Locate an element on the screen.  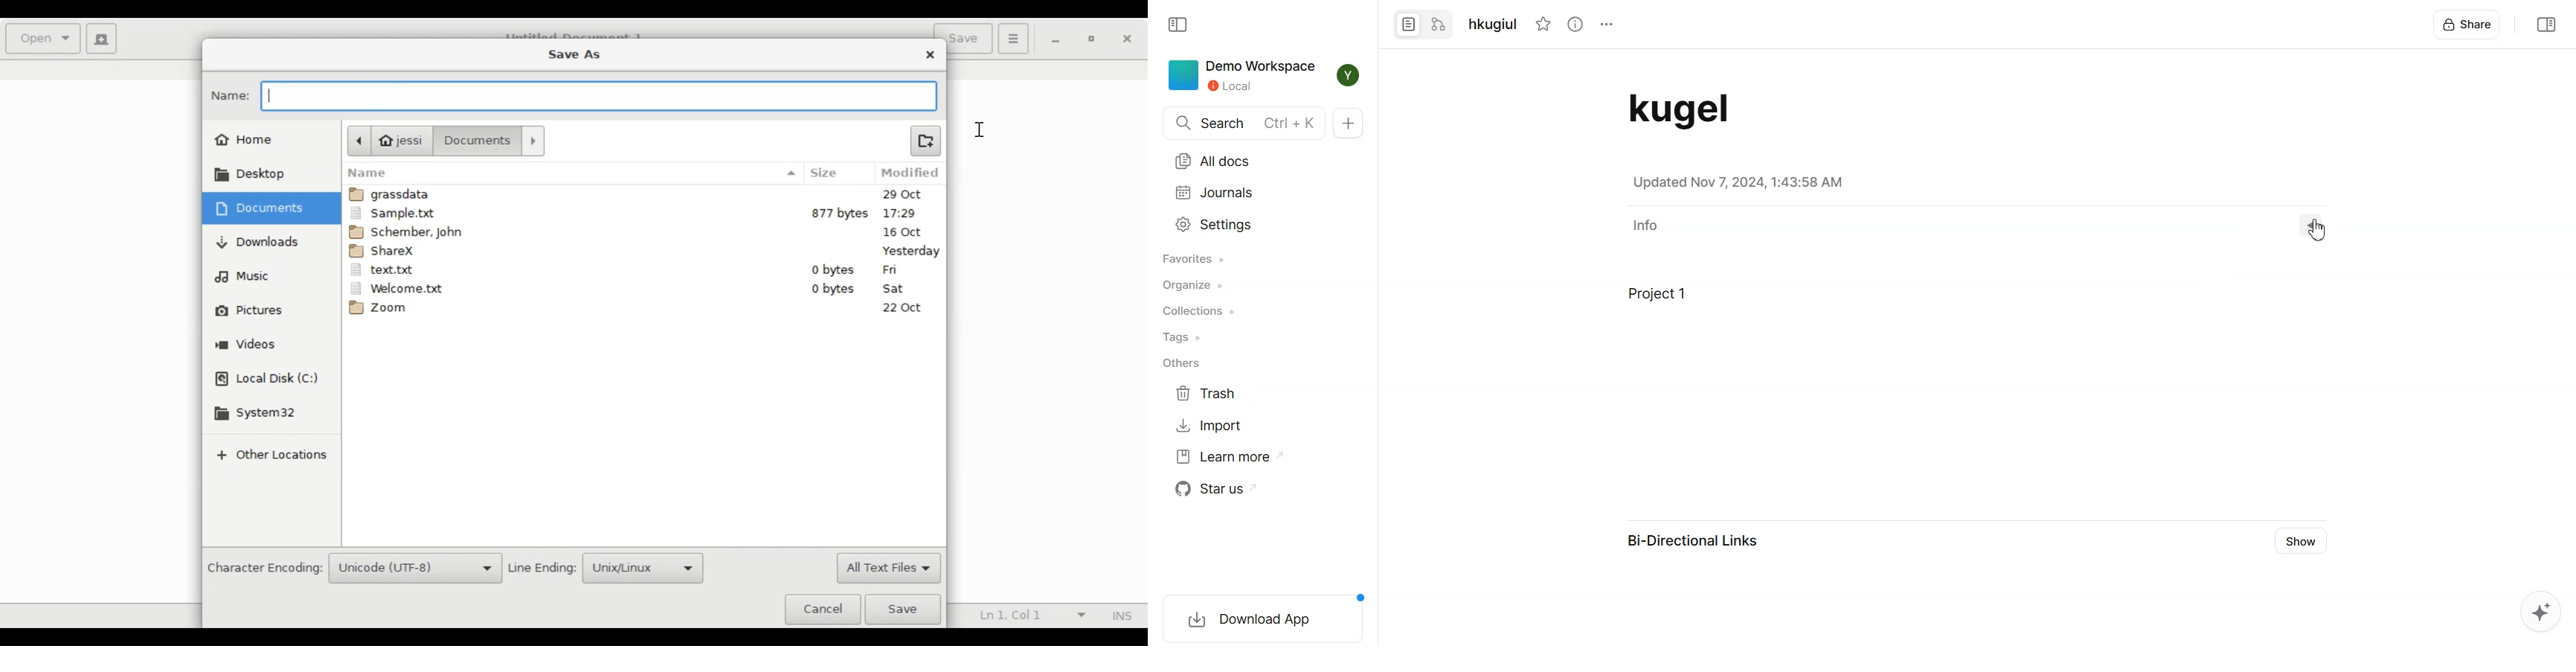
Application menu is located at coordinates (1013, 38).